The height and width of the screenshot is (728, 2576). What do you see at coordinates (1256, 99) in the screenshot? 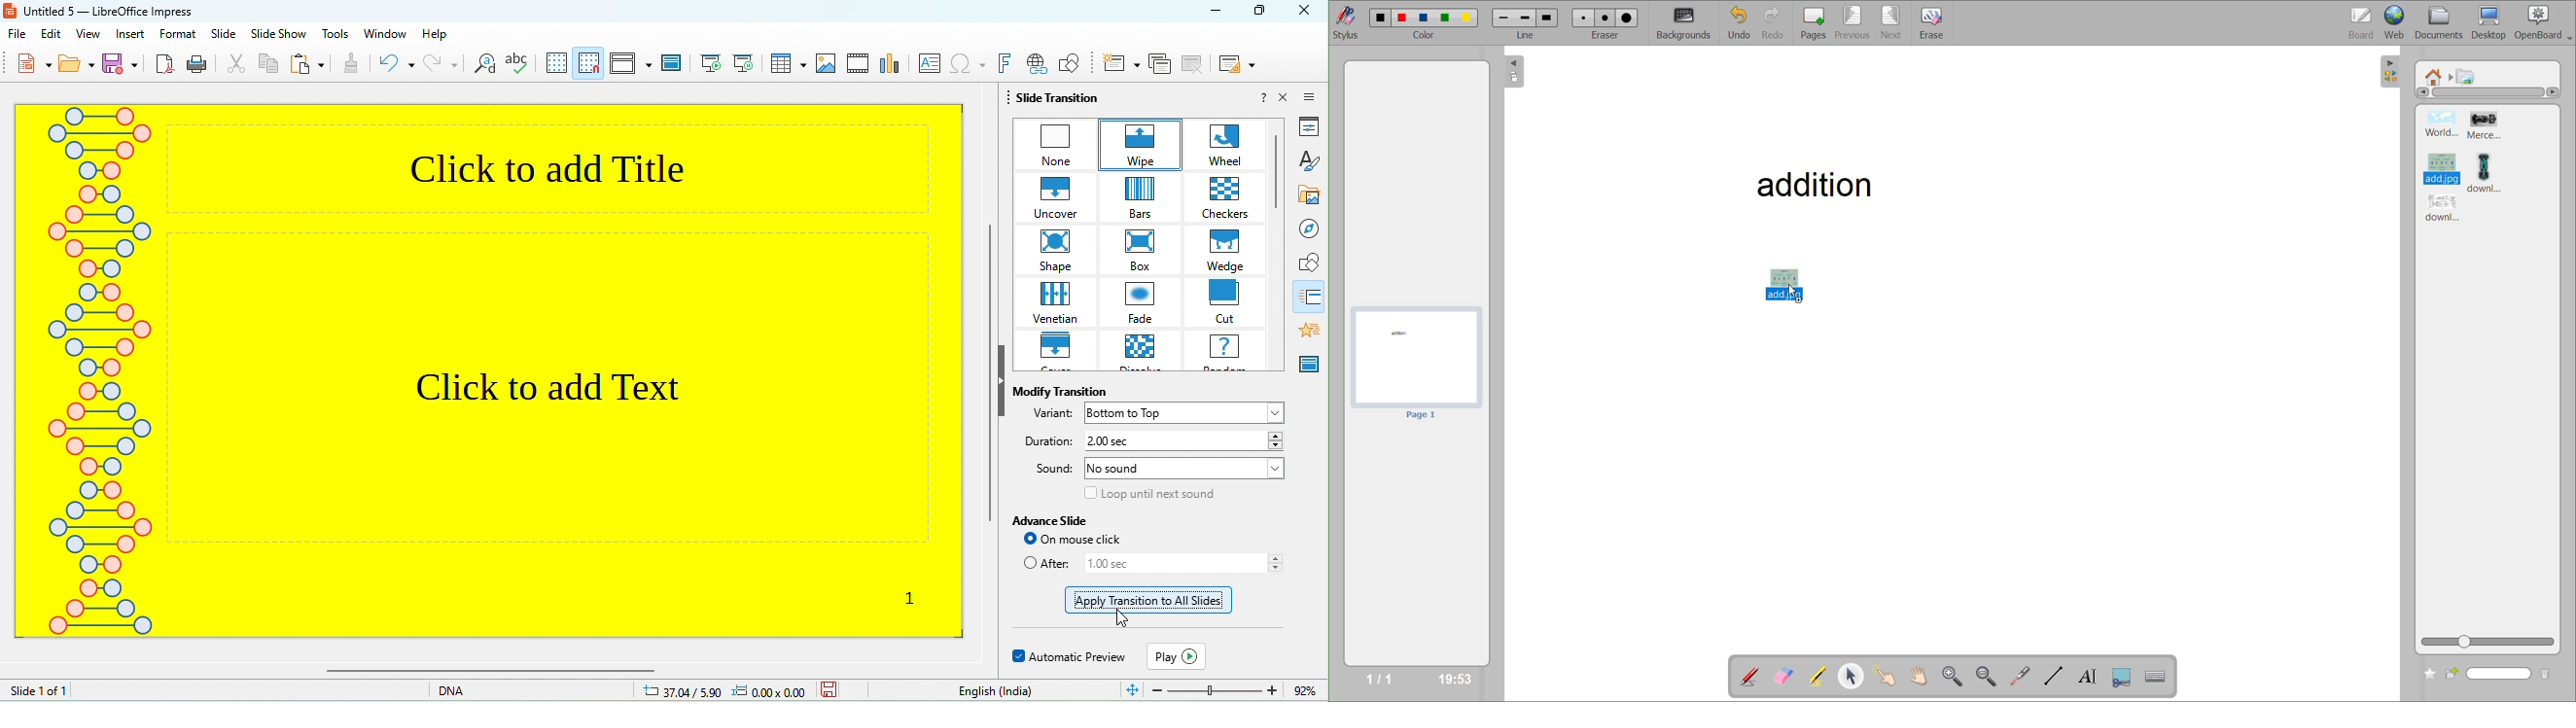
I see `?` at bounding box center [1256, 99].